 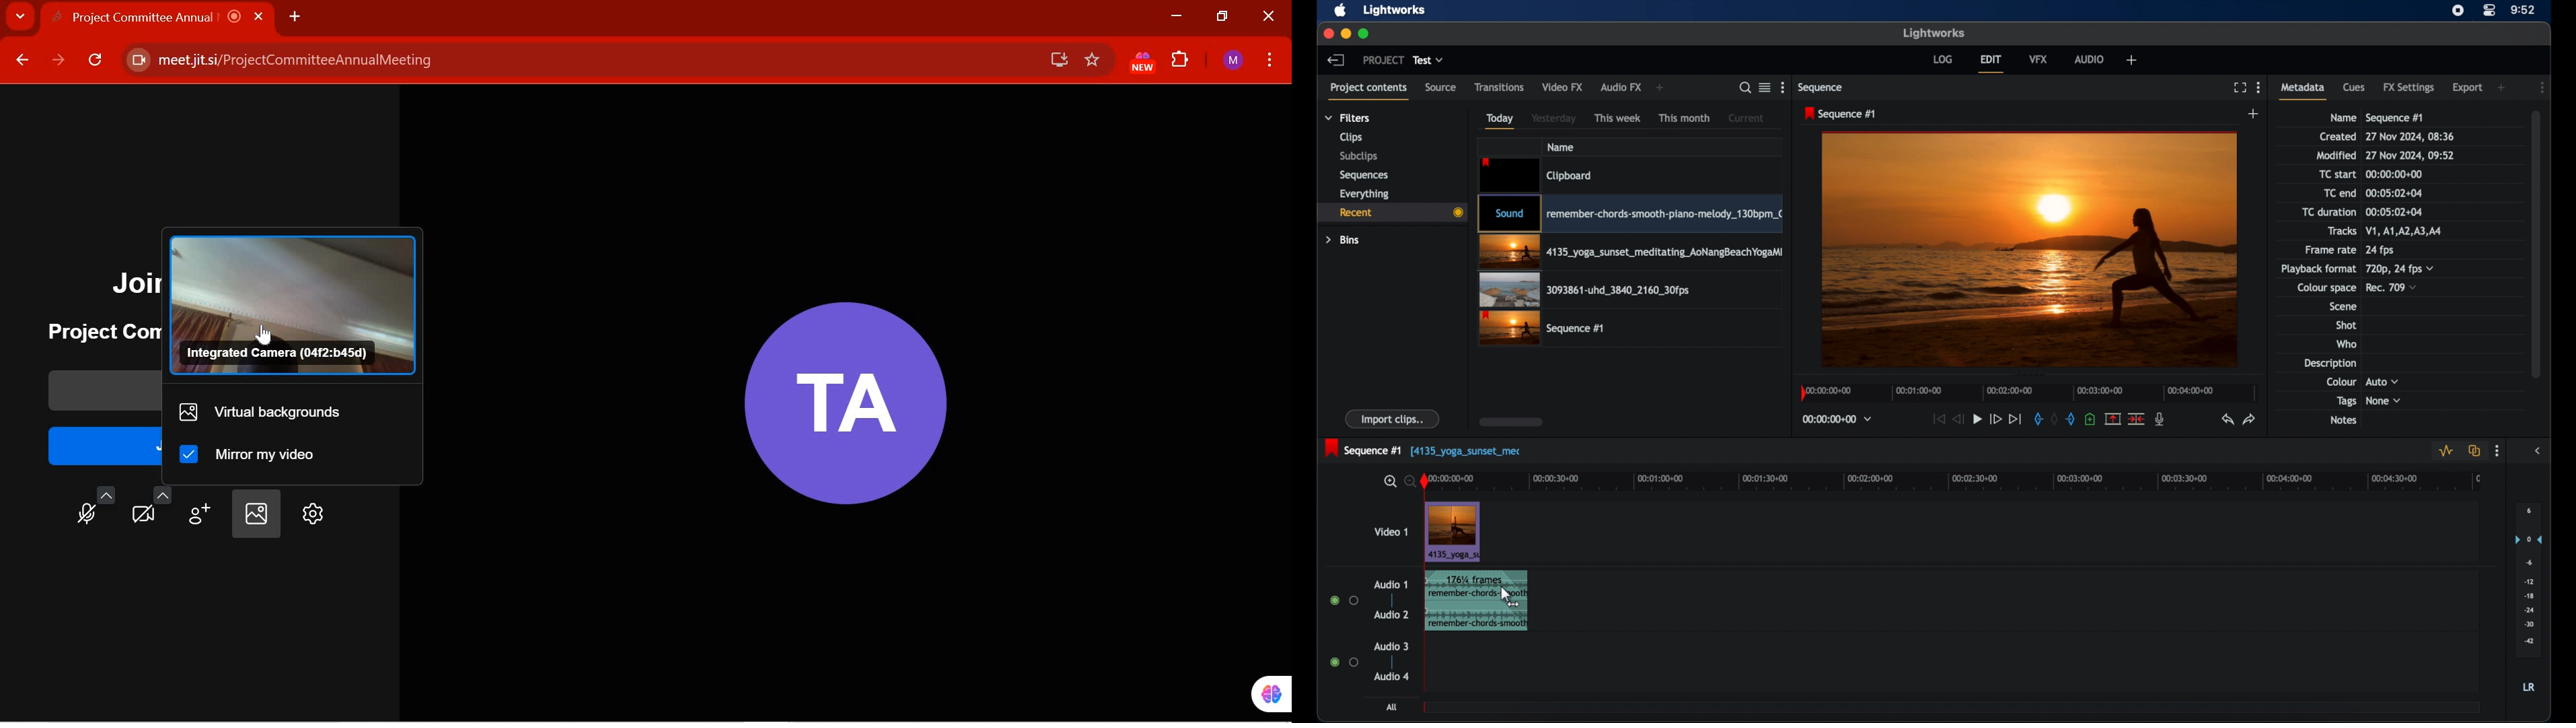 What do you see at coordinates (2226, 419) in the screenshot?
I see `undo` at bounding box center [2226, 419].